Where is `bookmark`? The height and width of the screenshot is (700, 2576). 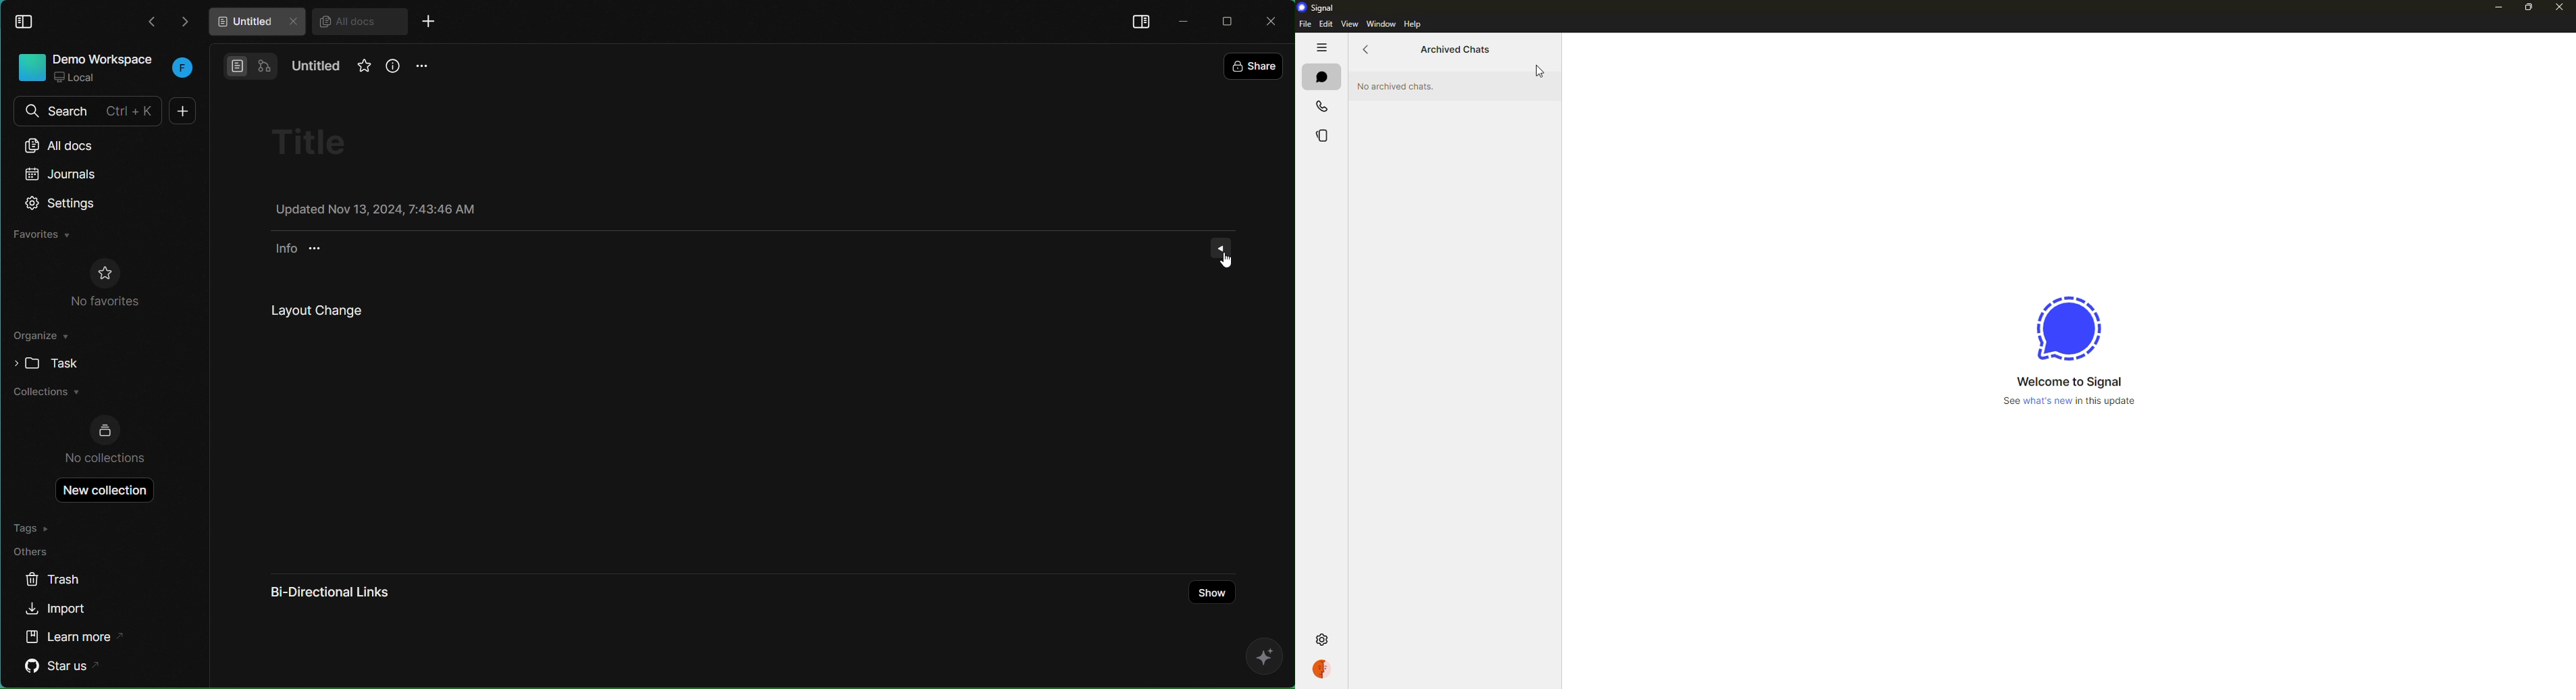 bookmark is located at coordinates (359, 71).